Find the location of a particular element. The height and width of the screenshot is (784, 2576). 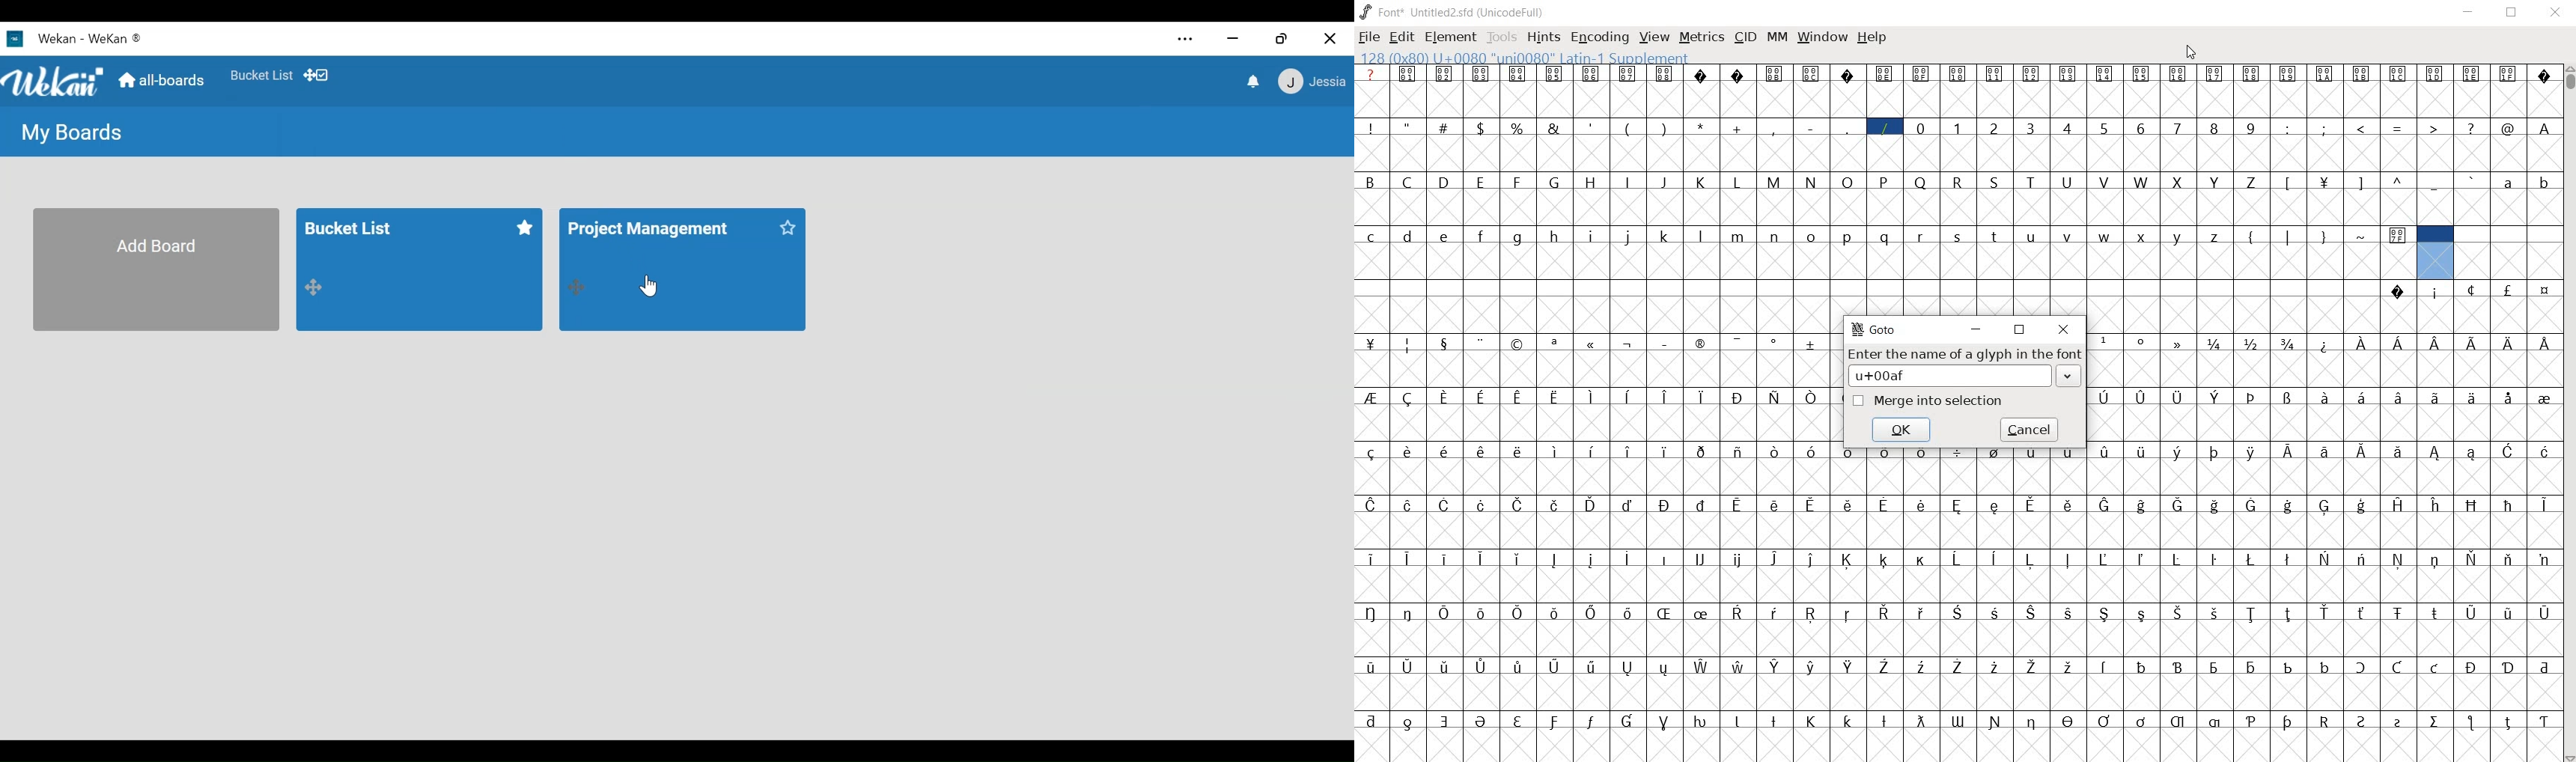

Symbol is located at coordinates (2033, 721).